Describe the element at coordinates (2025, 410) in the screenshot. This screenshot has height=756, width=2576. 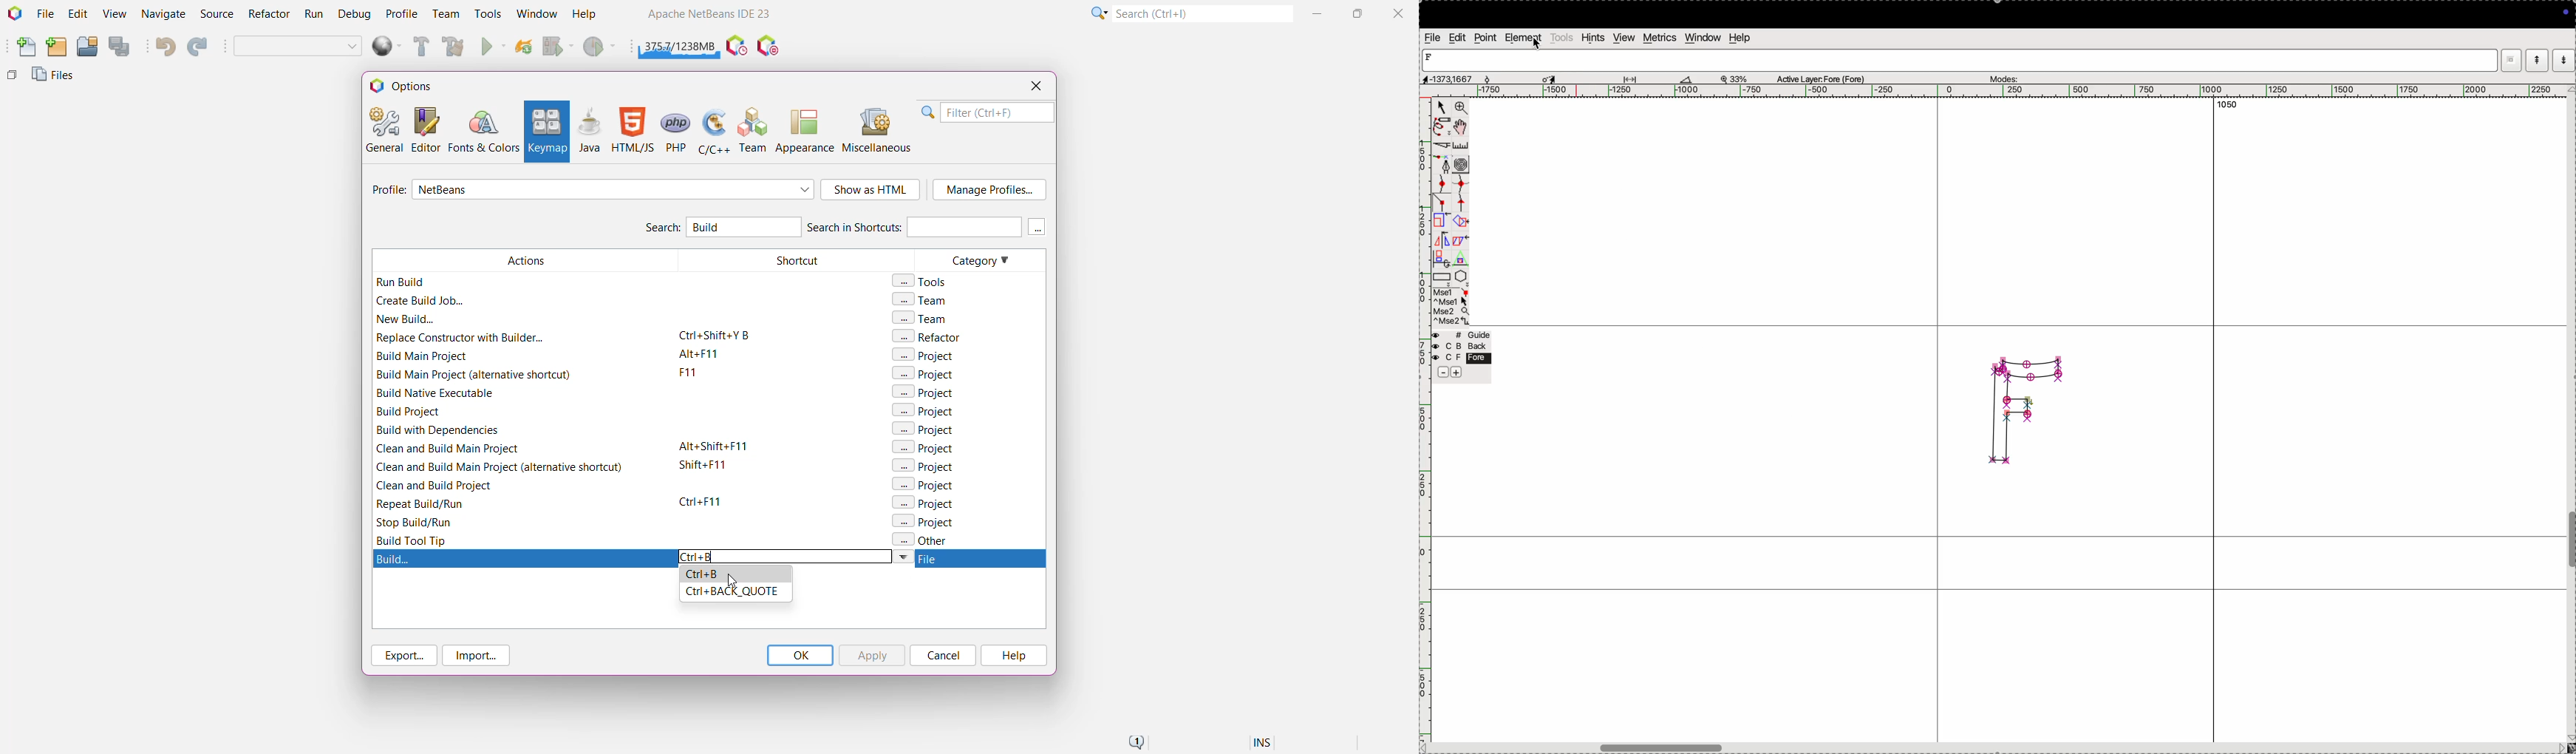
I see `glyph F` at that location.